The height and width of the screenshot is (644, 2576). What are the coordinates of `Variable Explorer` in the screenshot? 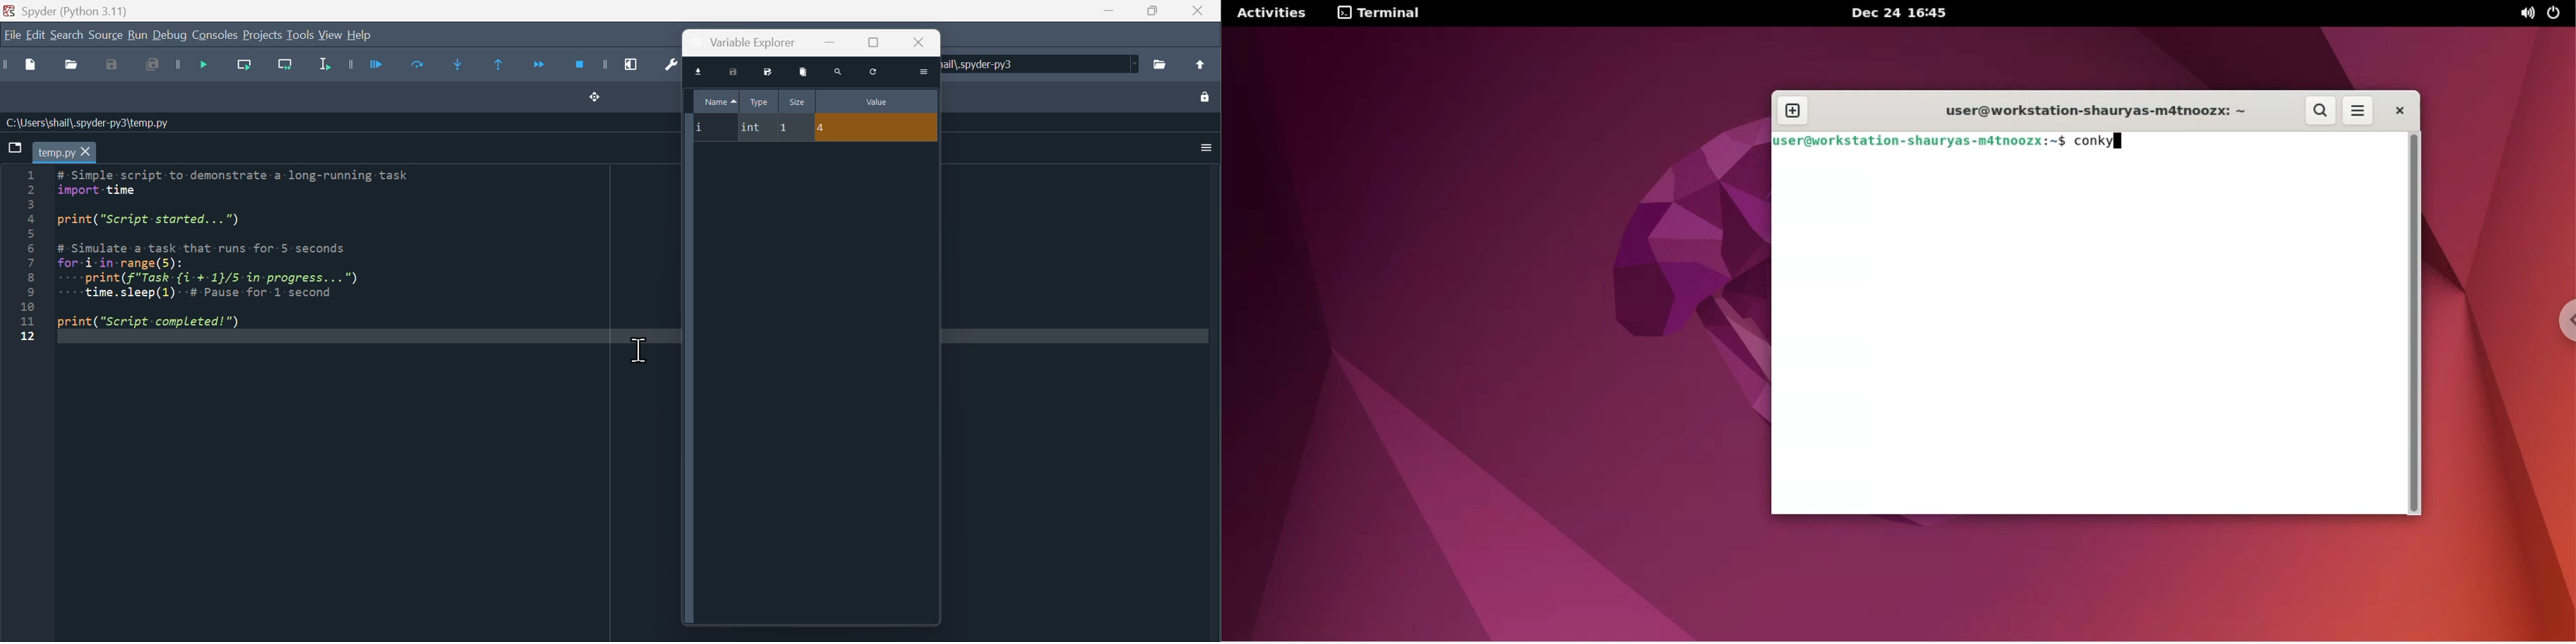 It's located at (751, 43).